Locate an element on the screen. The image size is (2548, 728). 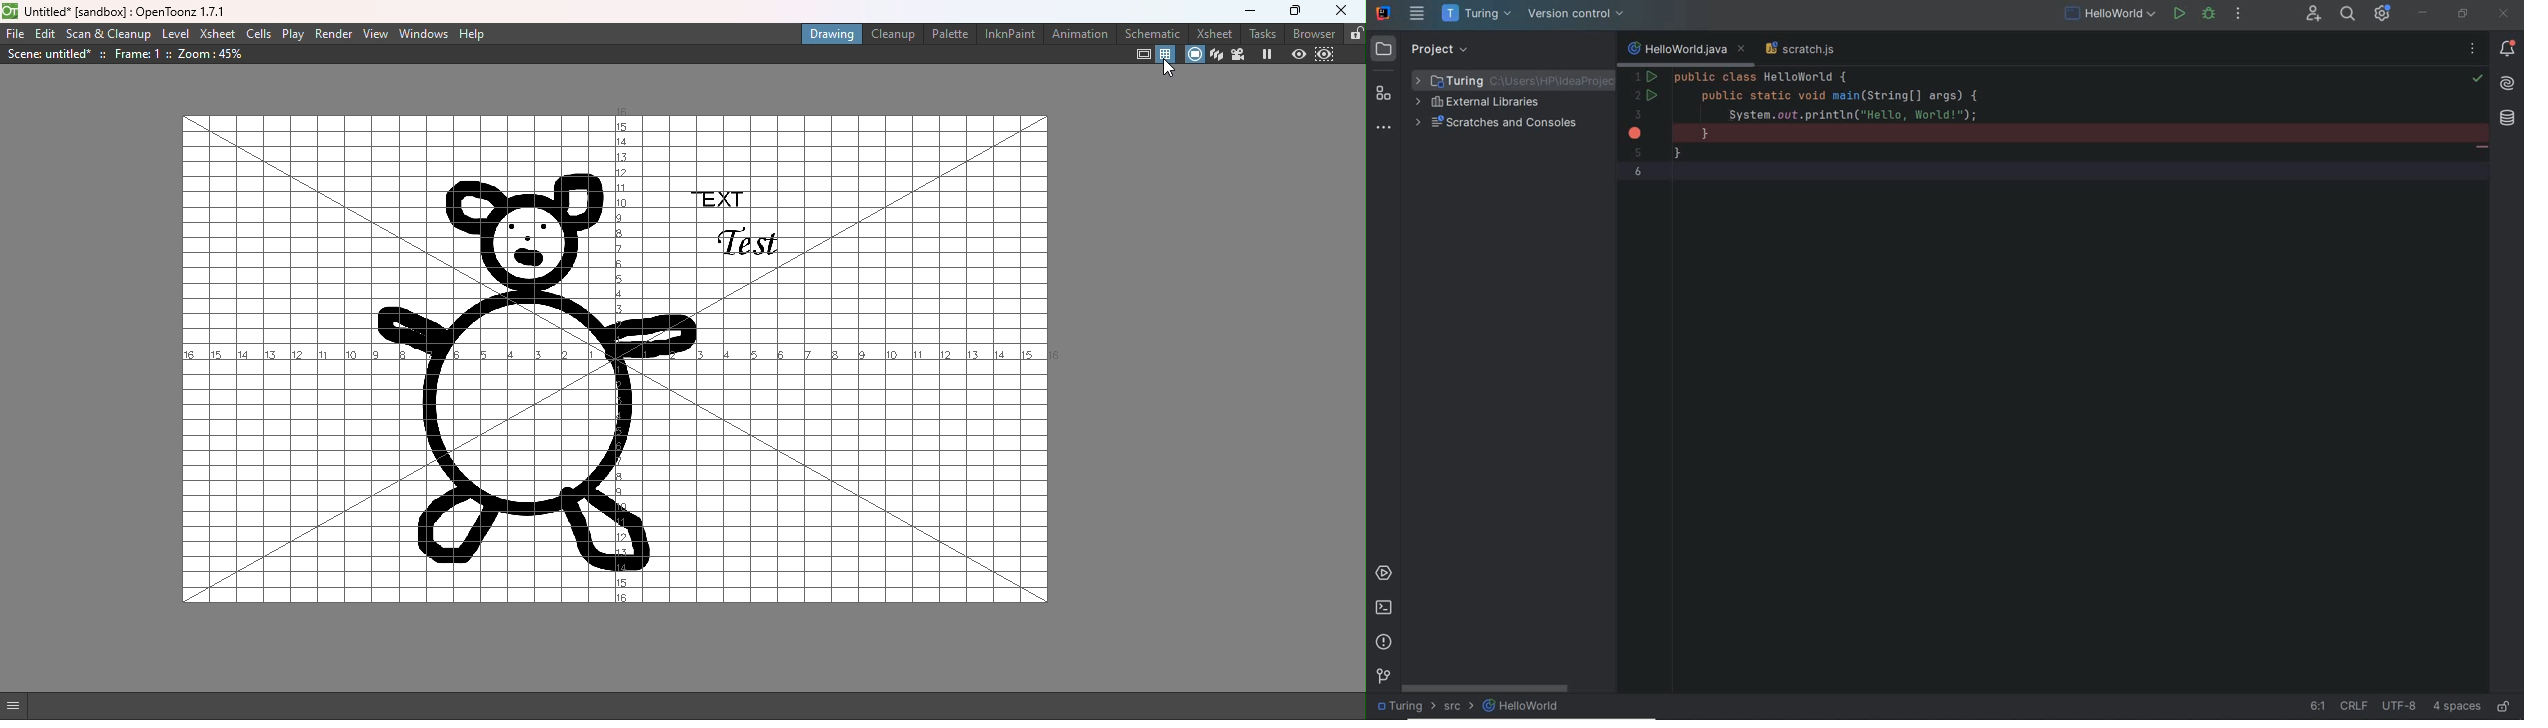
Scene details is located at coordinates (129, 54).